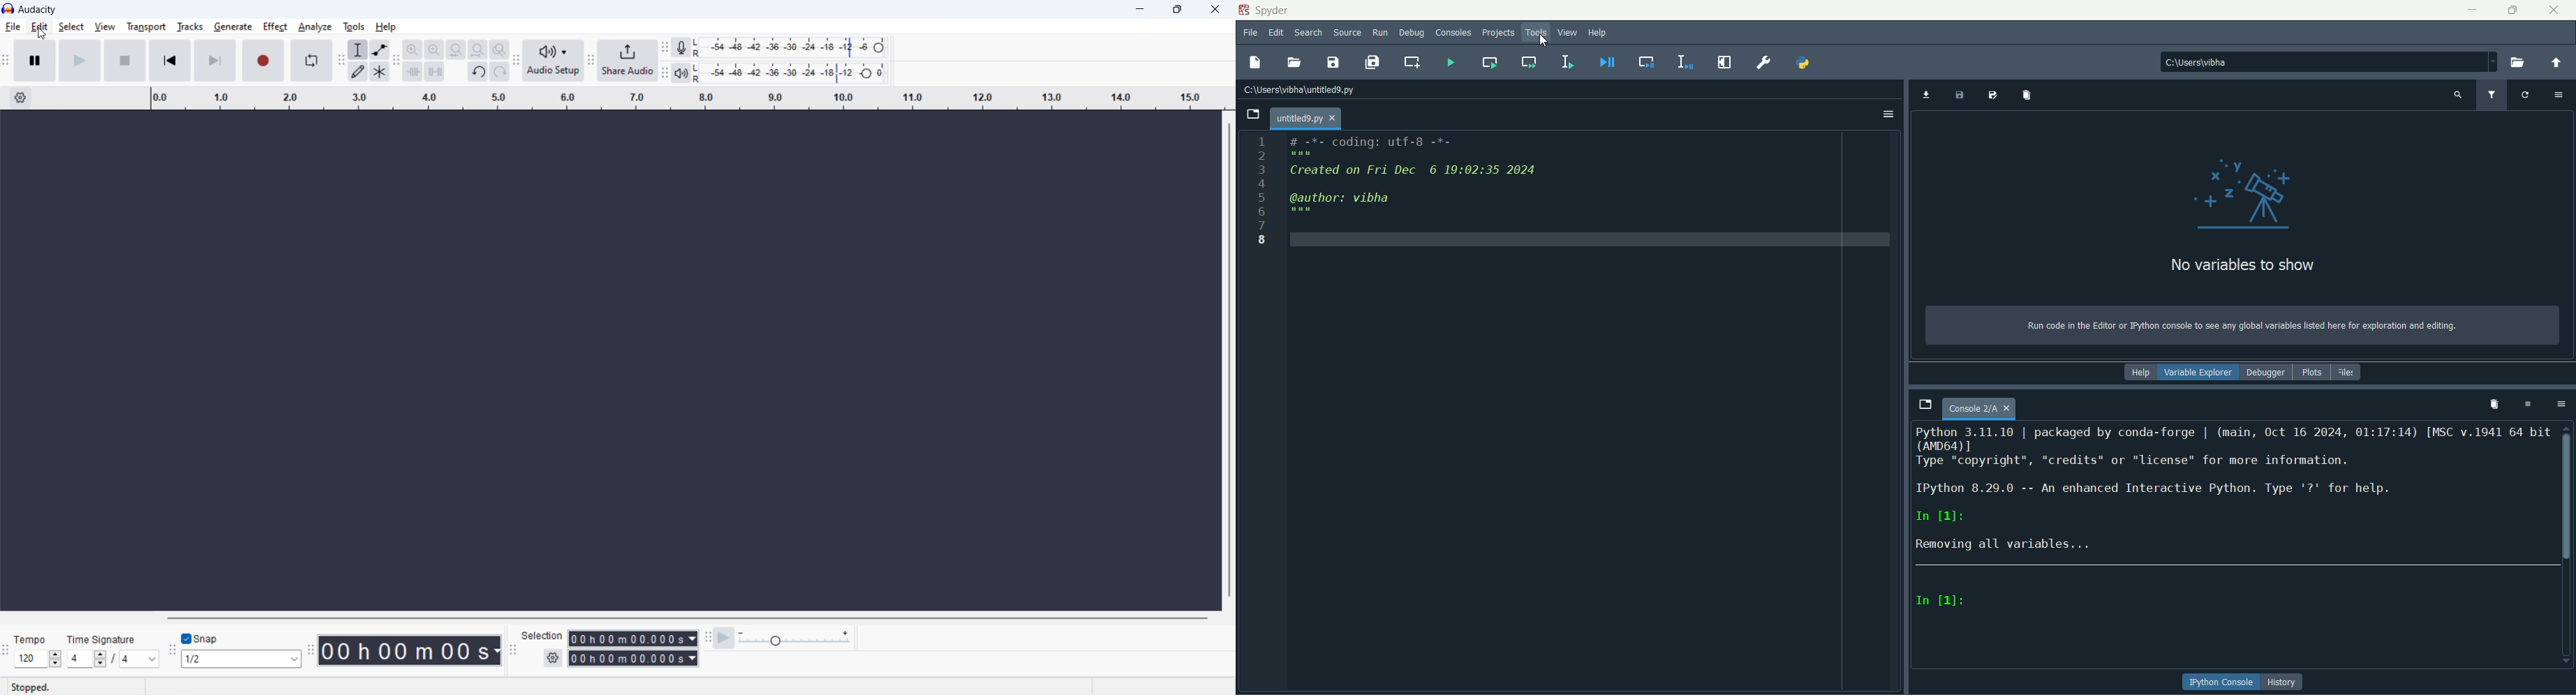  What do you see at coordinates (2283, 682) in the screenshot?
I see `button` at bounding box center [2283, 682].